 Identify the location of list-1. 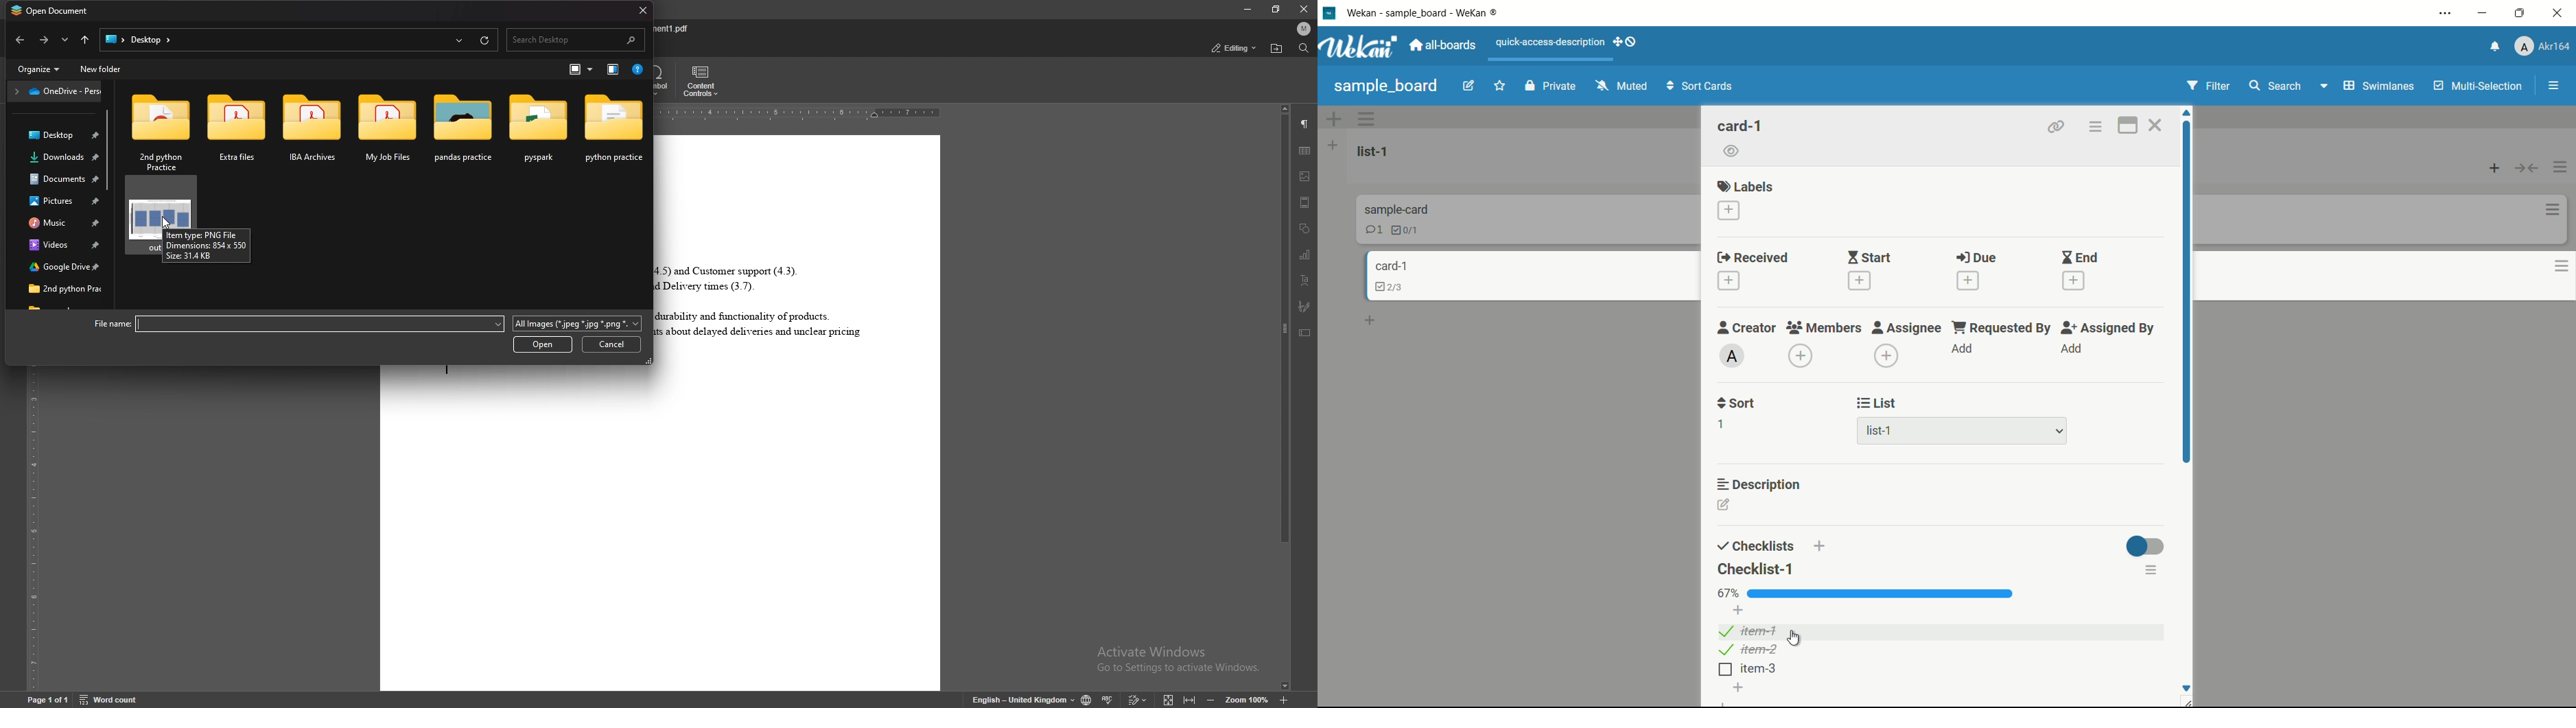
(1883, 431).